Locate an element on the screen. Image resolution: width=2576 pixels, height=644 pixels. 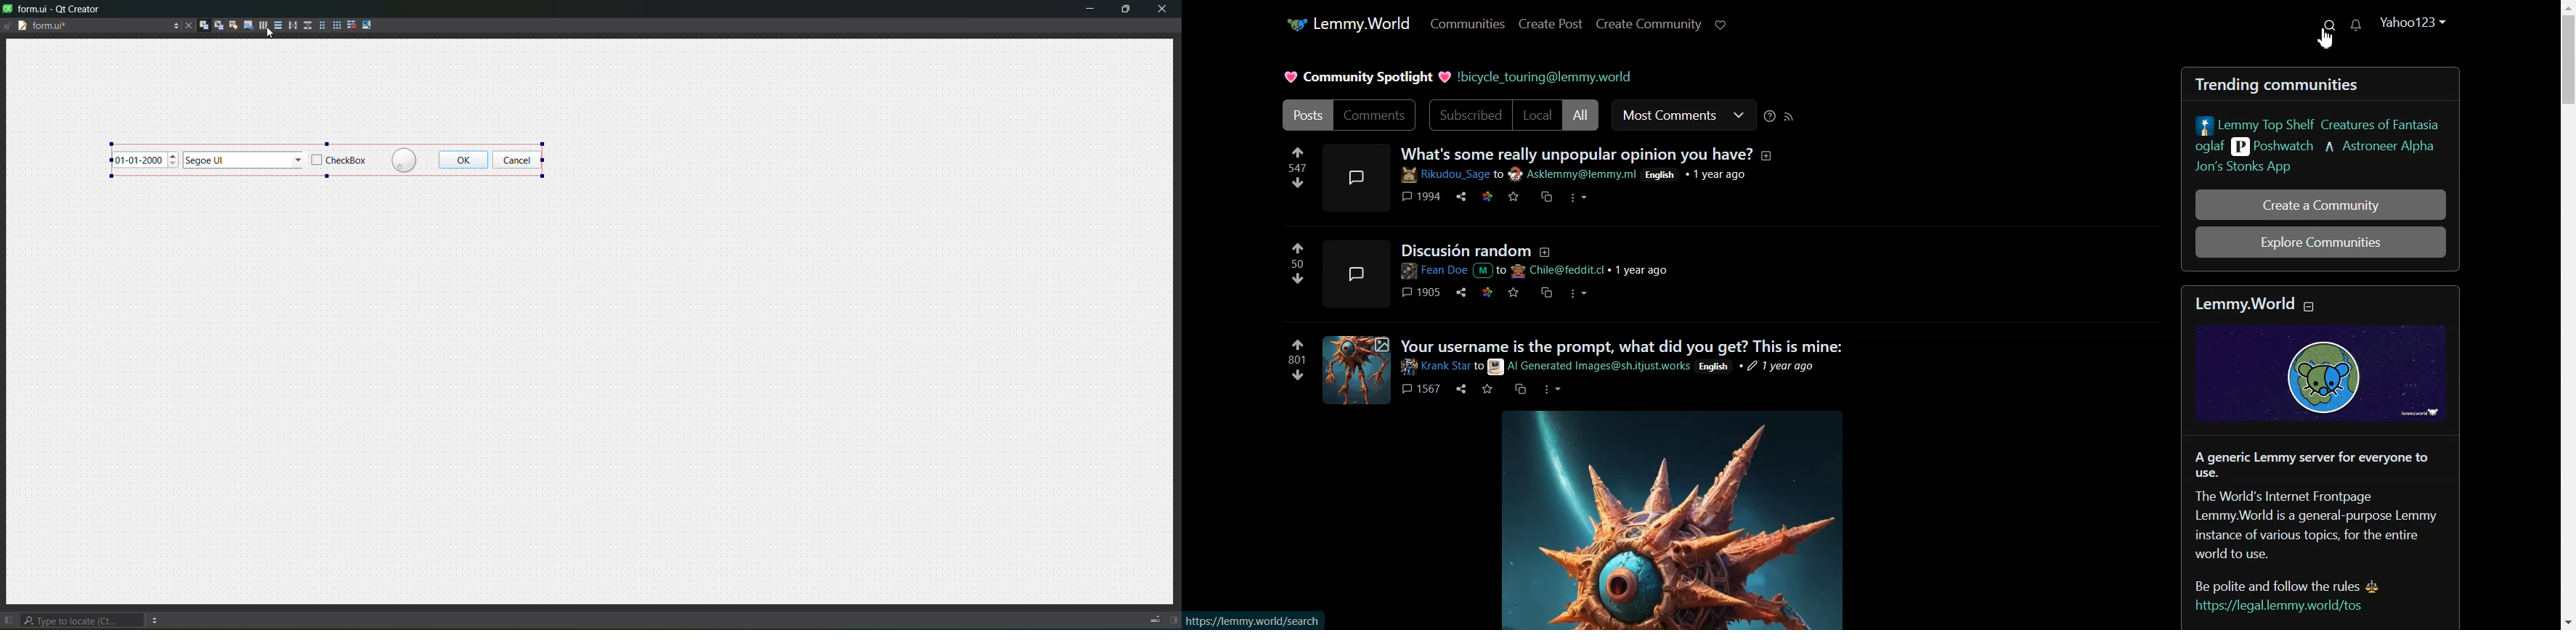
options is located at coordinates (1575, 294).